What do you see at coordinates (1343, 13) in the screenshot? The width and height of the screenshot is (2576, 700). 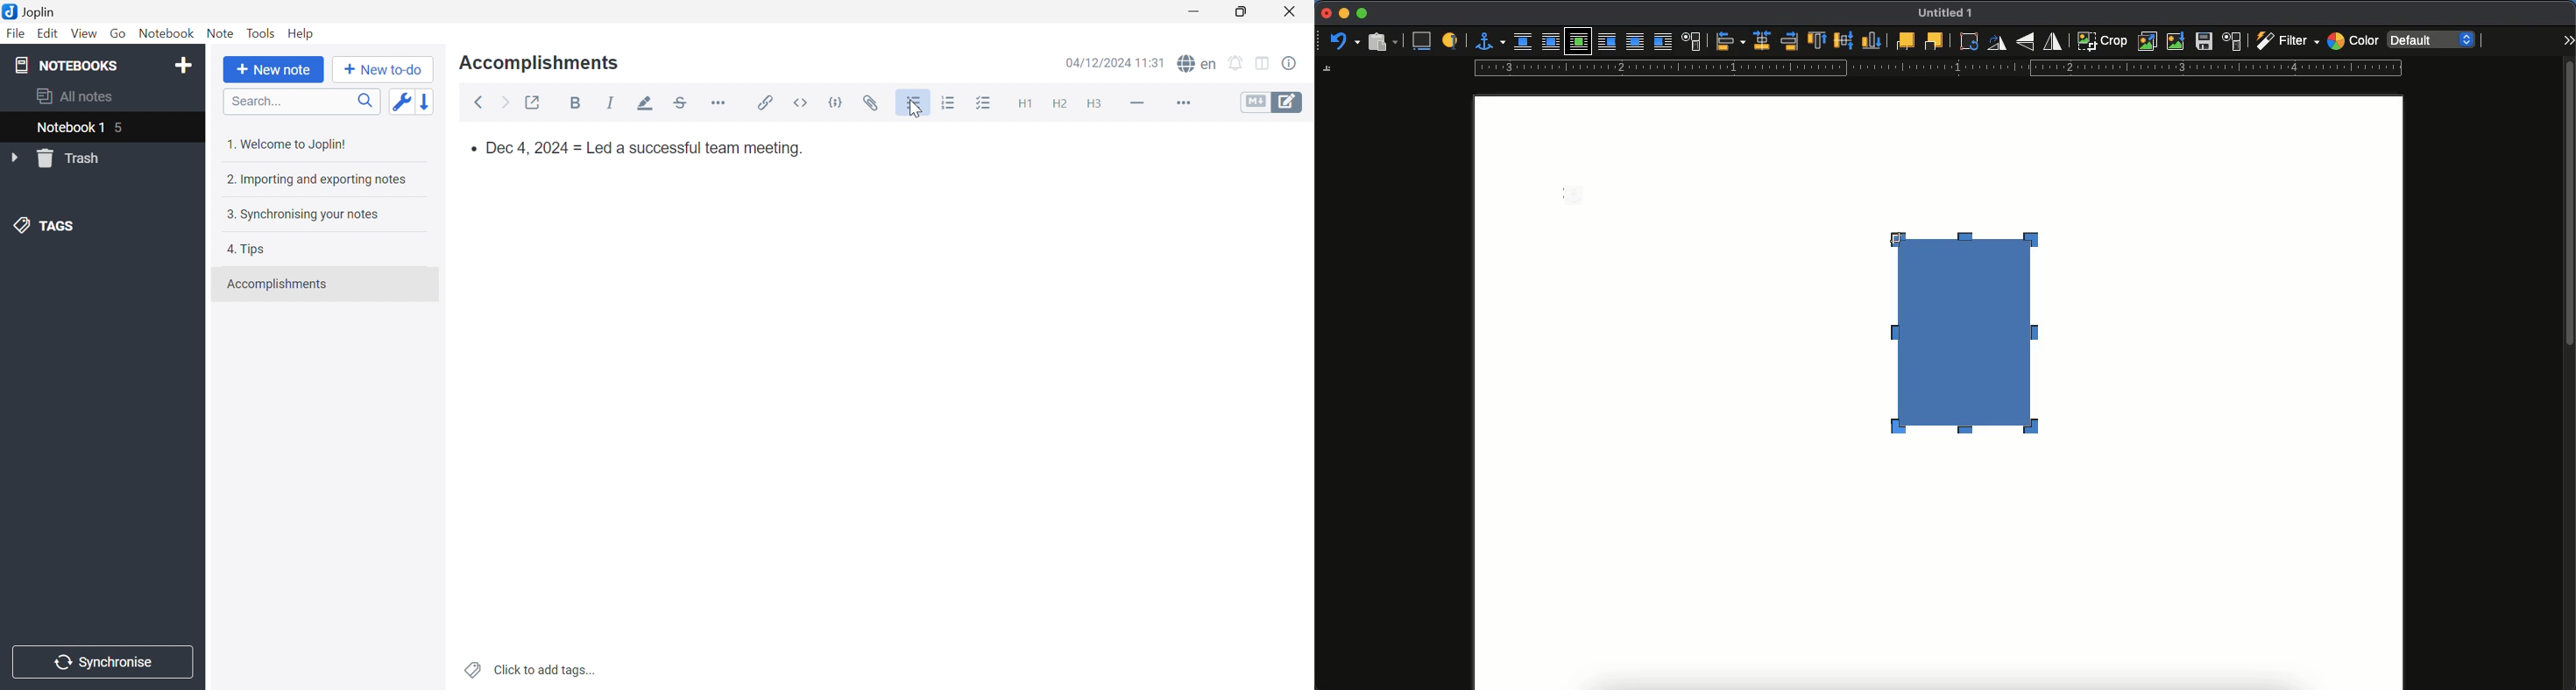 I see `minimize` at bounding box center [1343, 13].